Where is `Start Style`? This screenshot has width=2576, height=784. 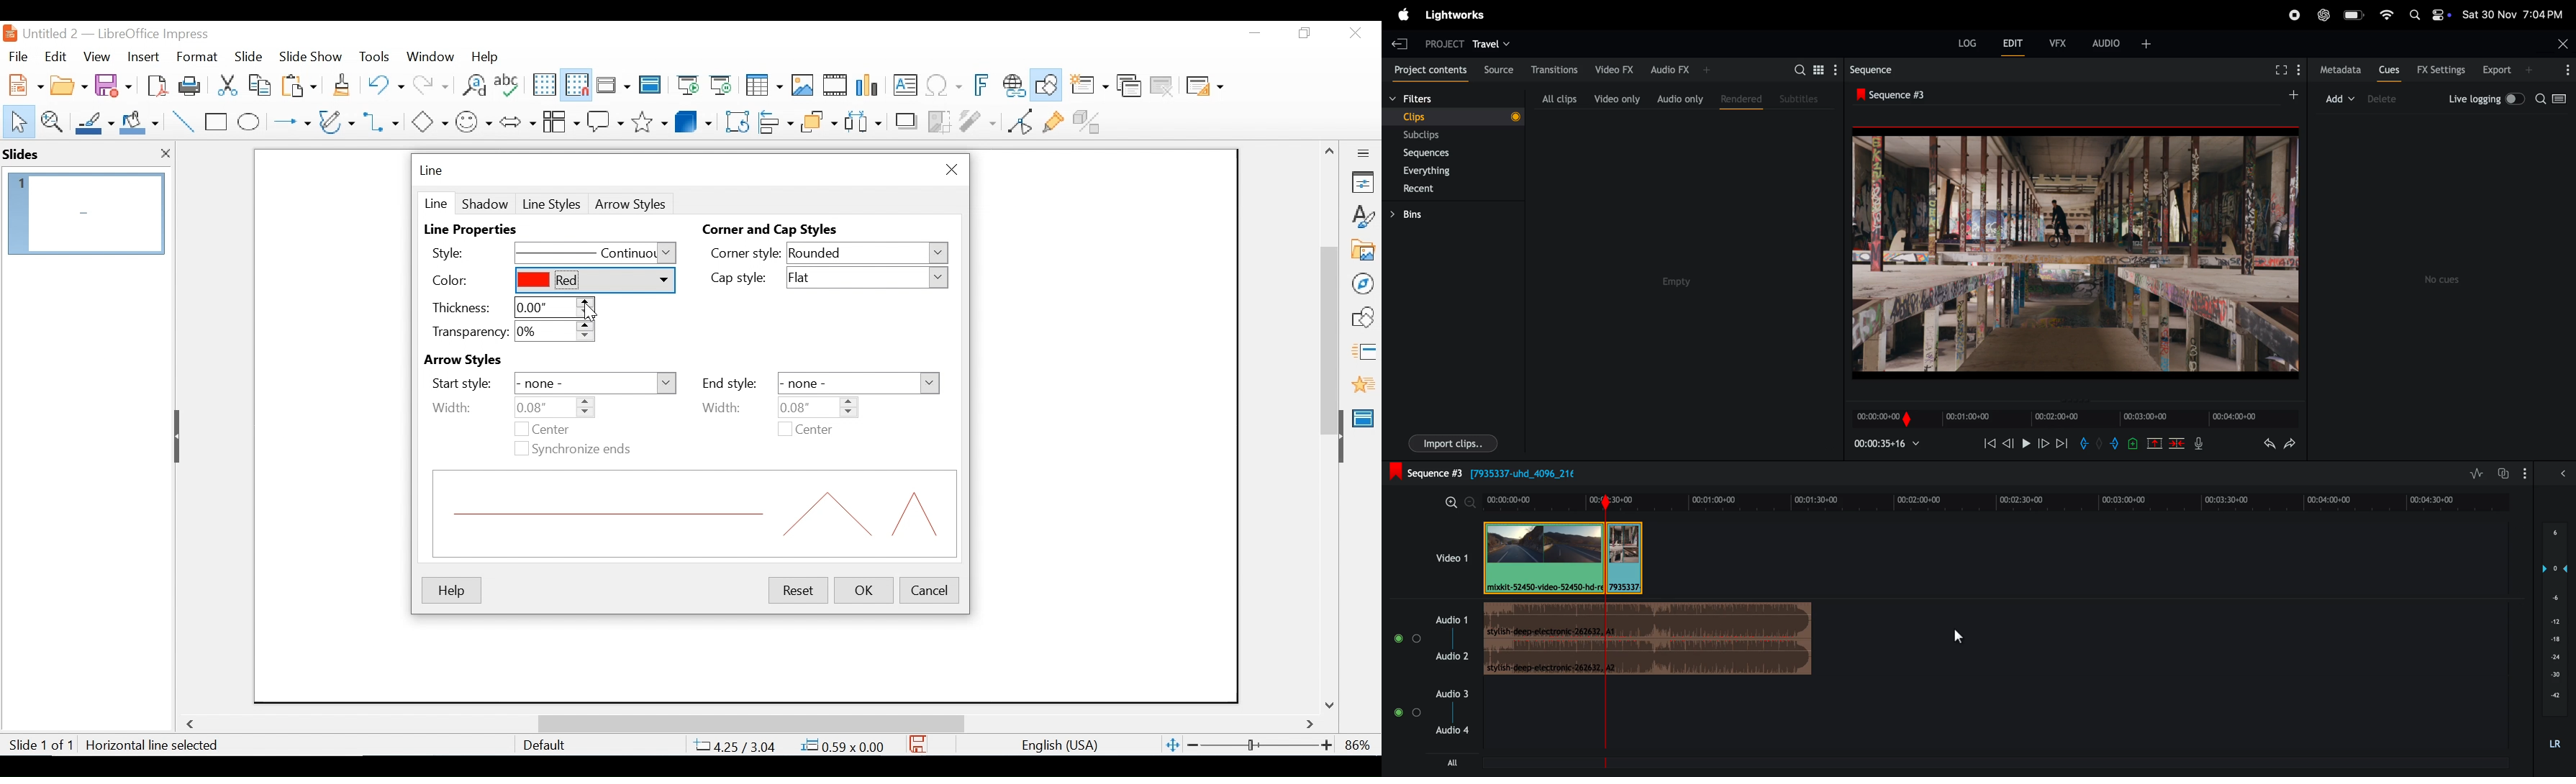
Start Style is located at coordinates (461, 383).